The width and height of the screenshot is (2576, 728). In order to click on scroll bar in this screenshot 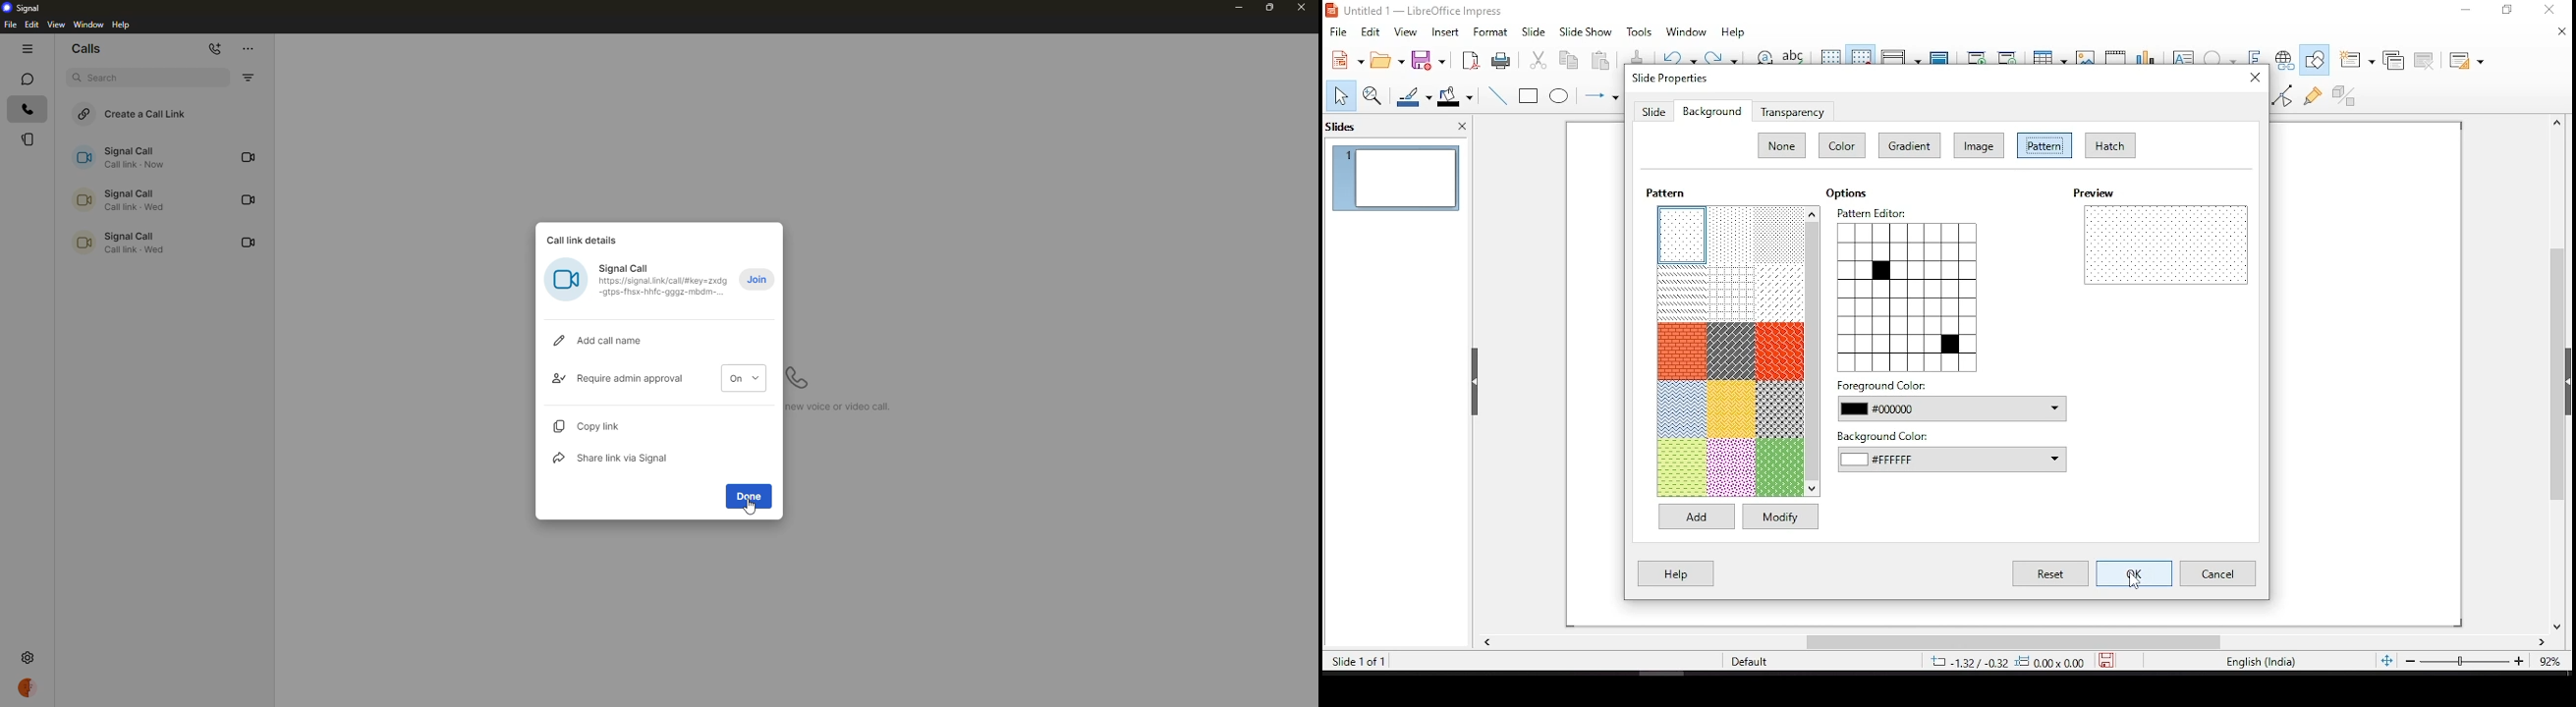, I will do `click(1815, 354)`.